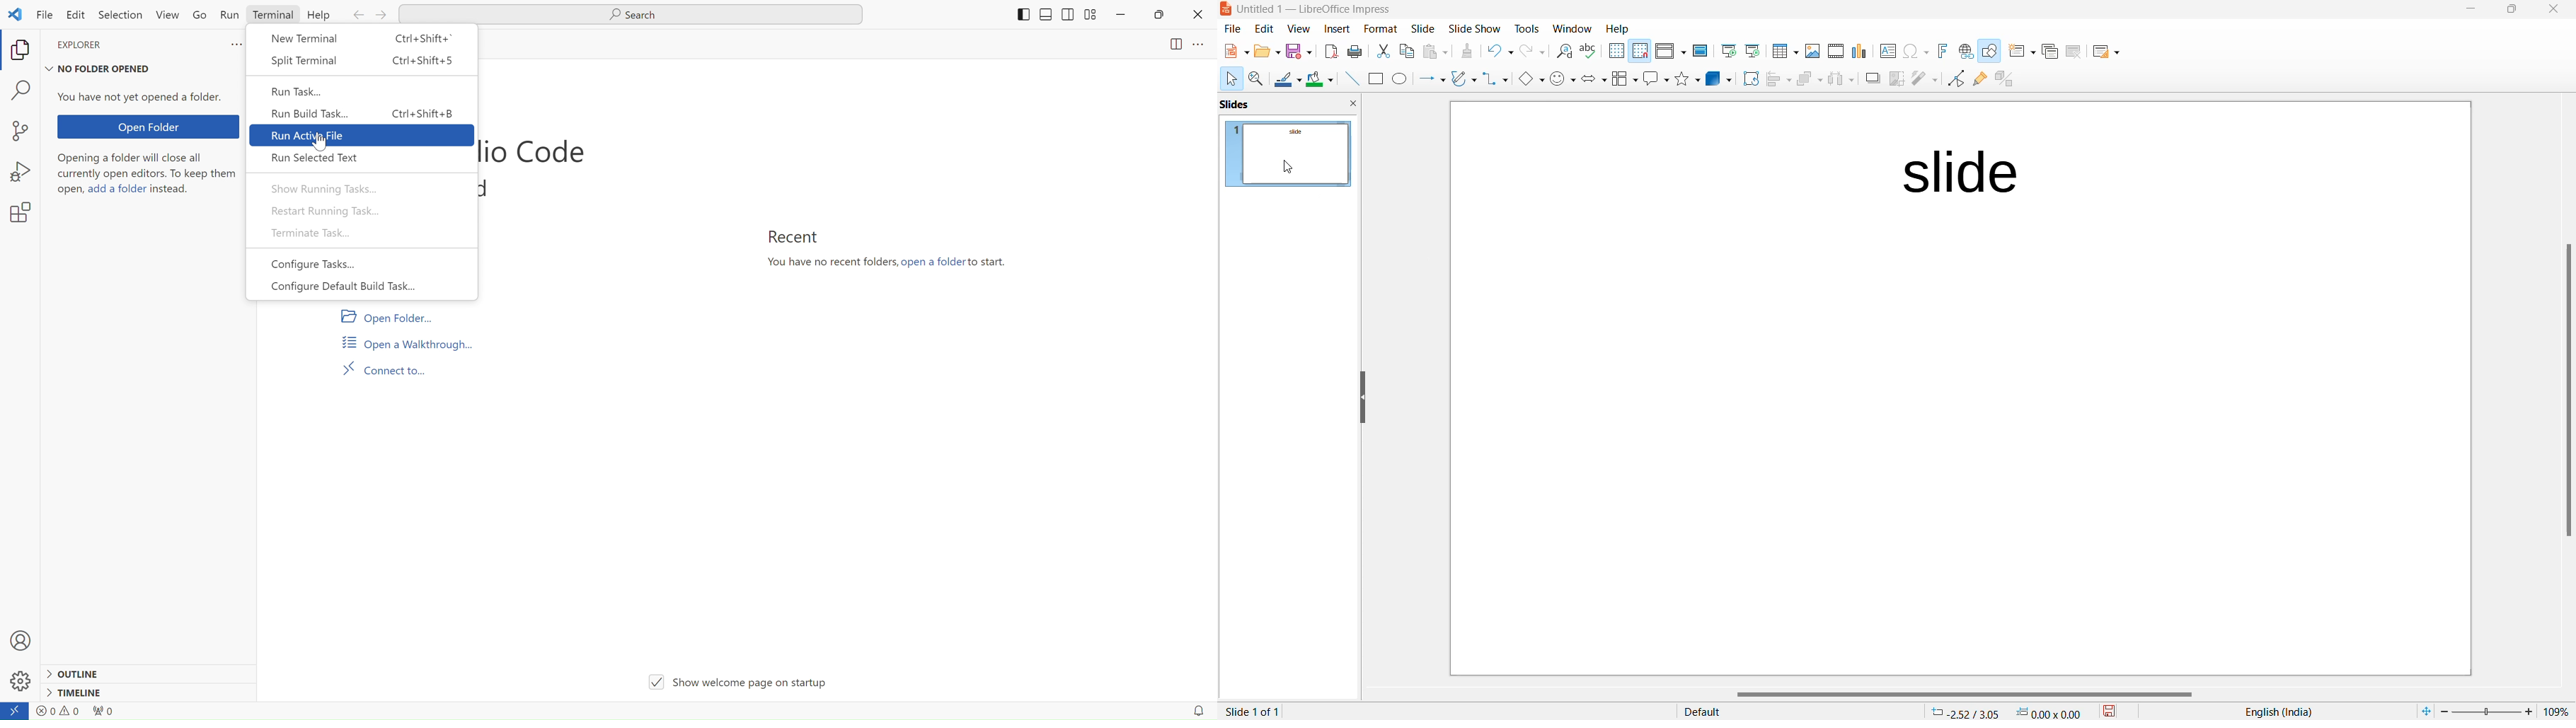 The height and width of the screenshot is (728, 2576). What do you see at coordinates (2009, 81) in the screenshot?
I see `toggle extrusion` at bounding box center [2009, 81].